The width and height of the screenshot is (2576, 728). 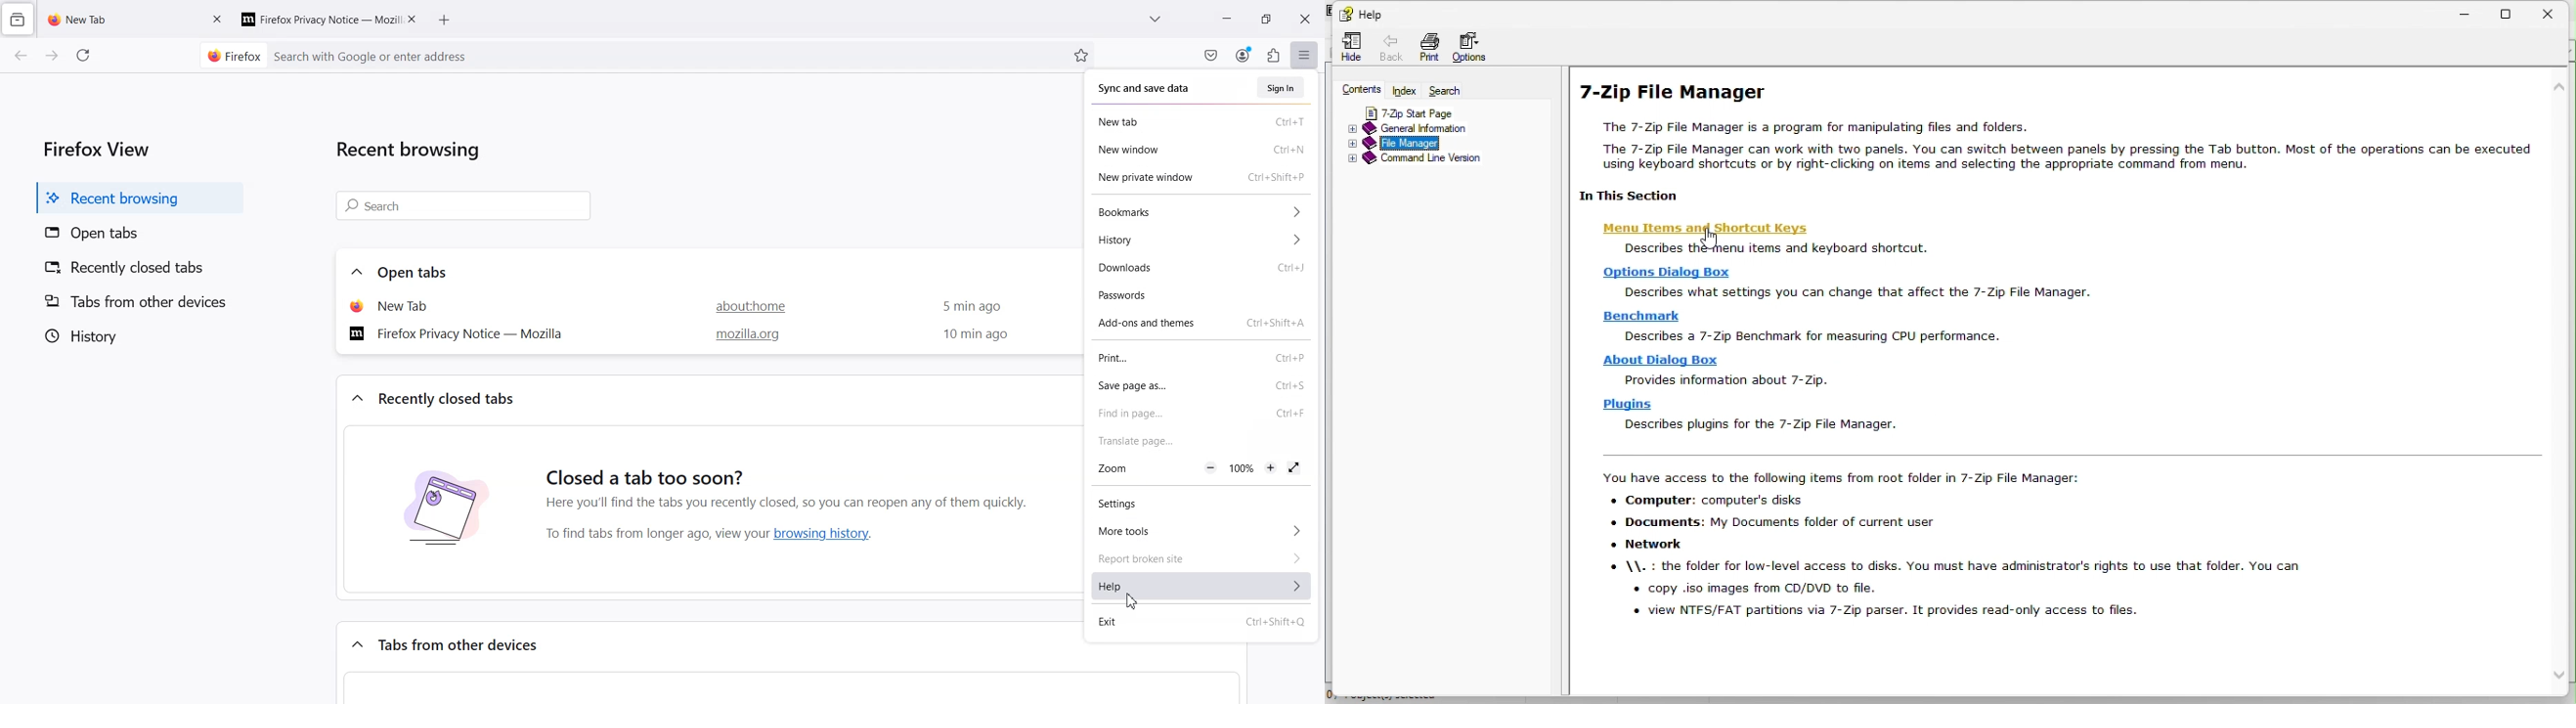 What do you see at coordinates (135, 301) in the screenshot?
I see `Tabs from other devices` at bounding box center [135, 301].